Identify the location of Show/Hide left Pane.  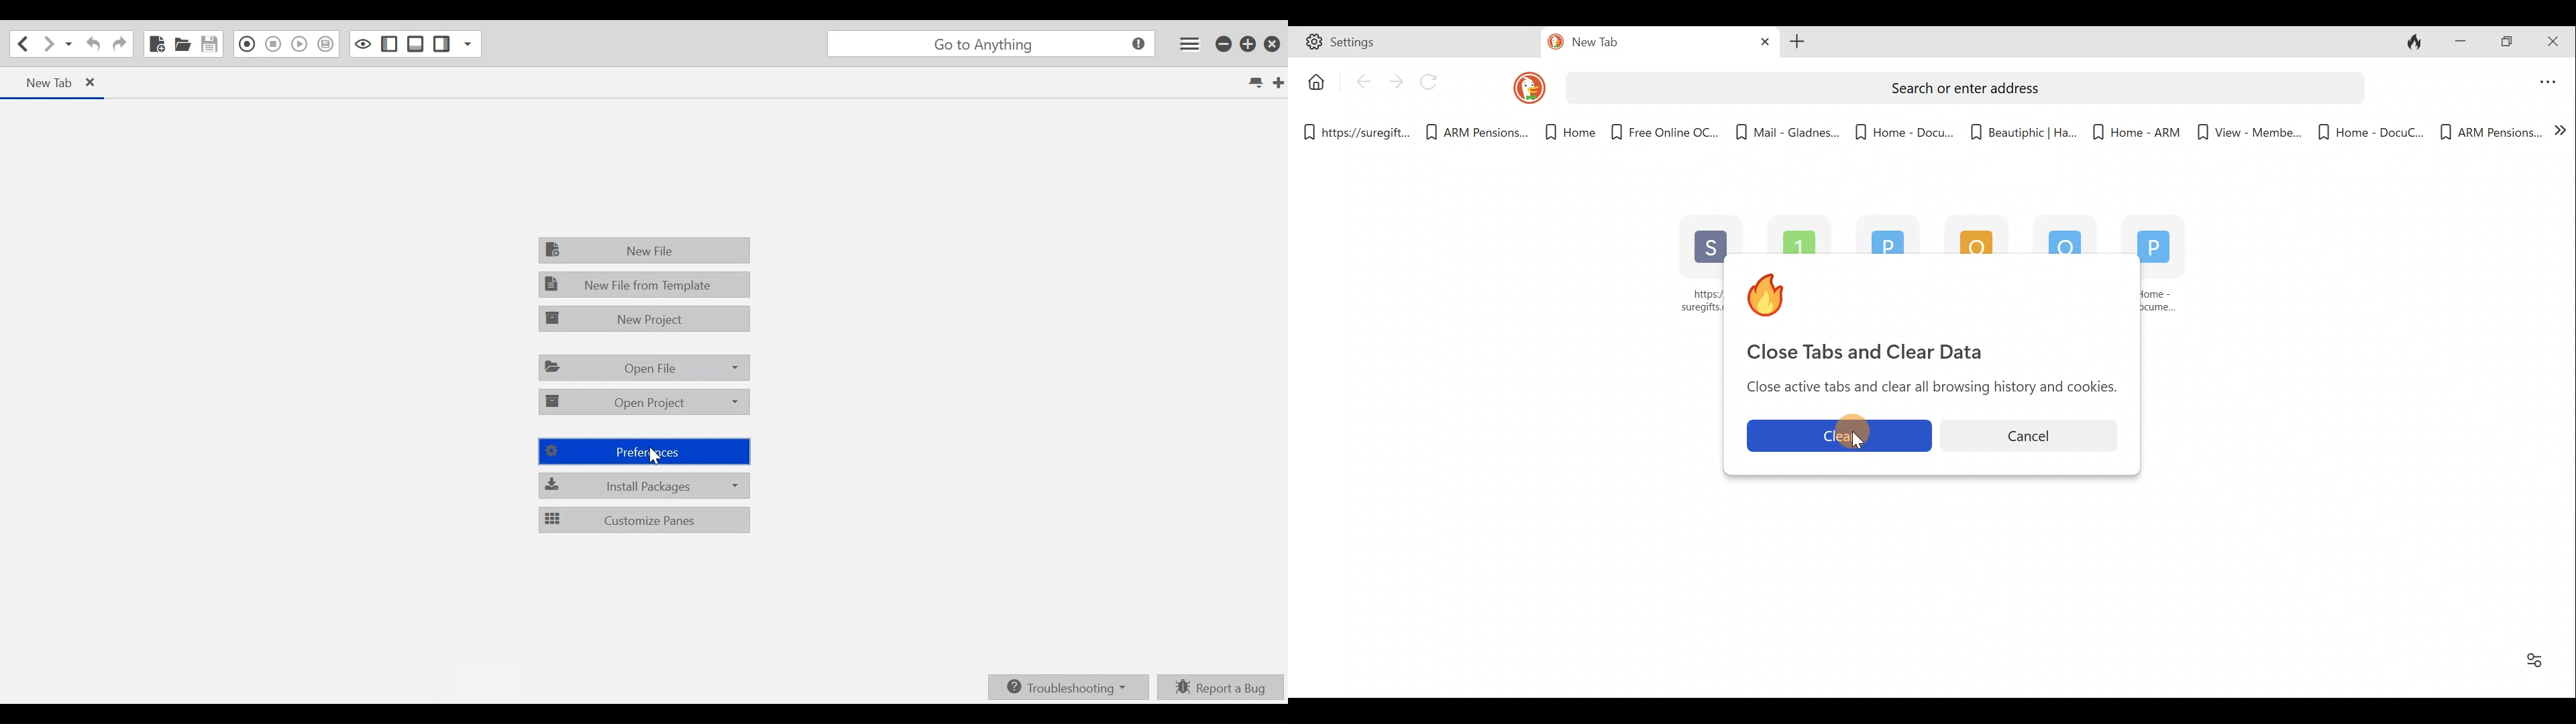
(389, 44).